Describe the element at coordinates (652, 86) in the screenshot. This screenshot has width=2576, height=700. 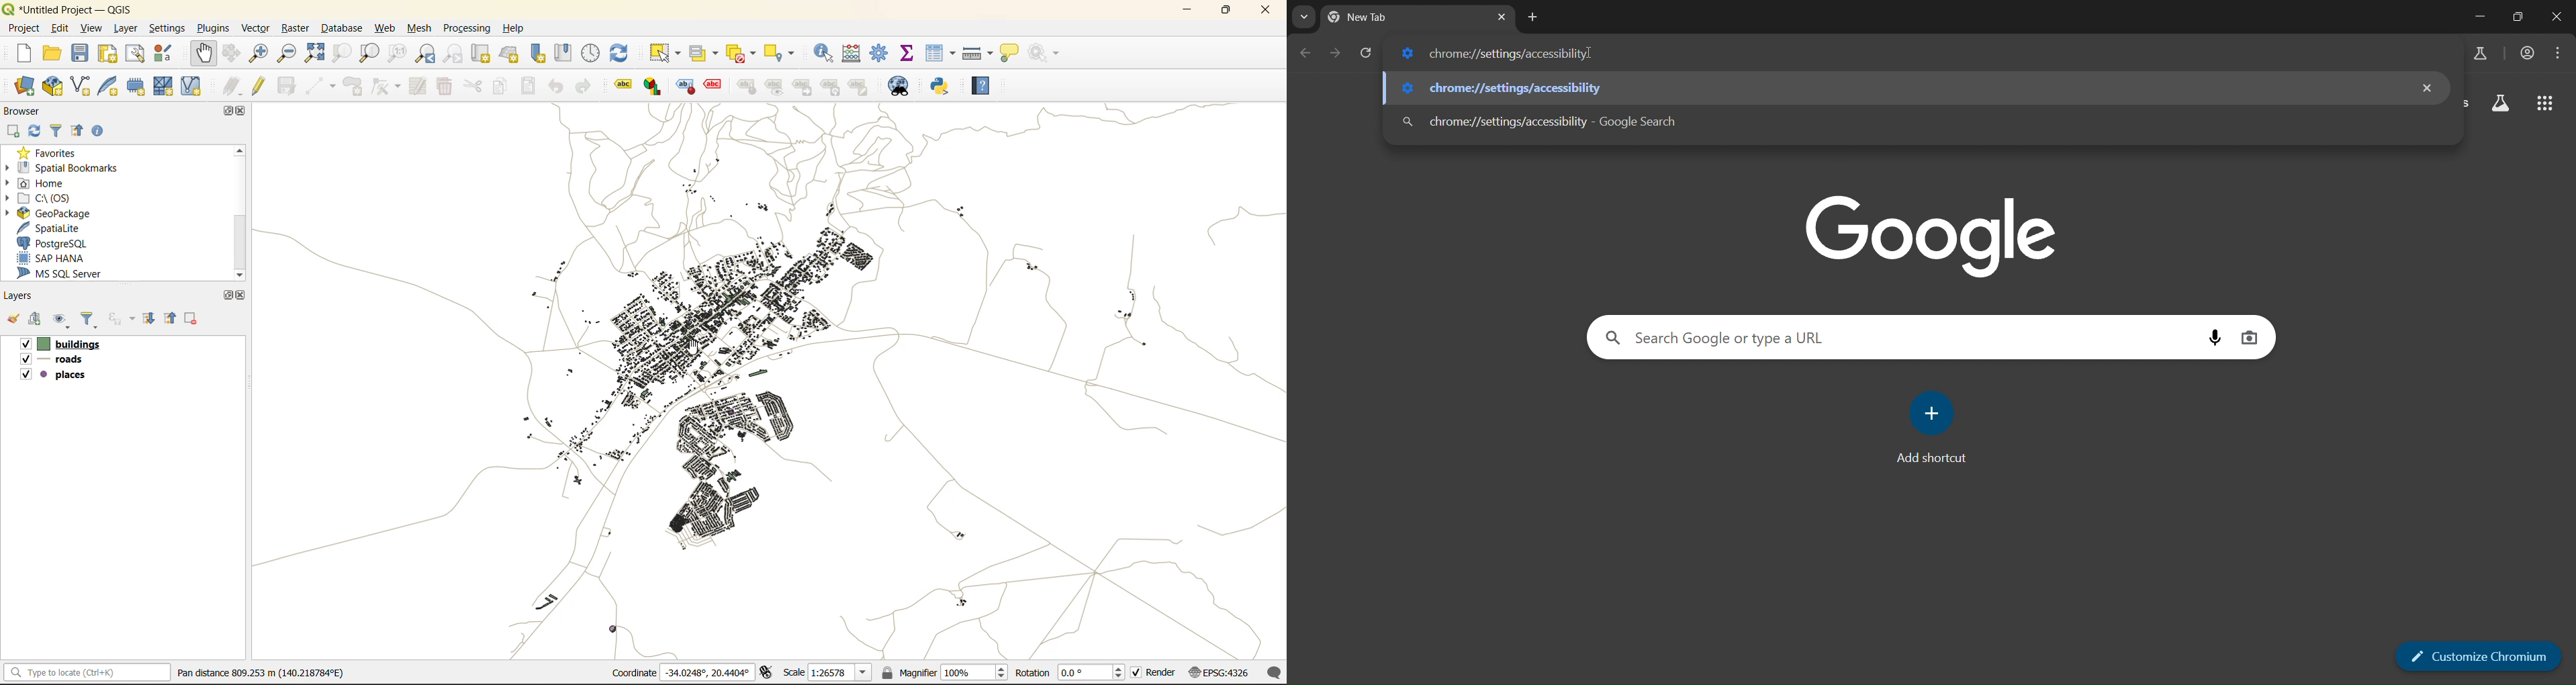
I see `label graph` at that location.